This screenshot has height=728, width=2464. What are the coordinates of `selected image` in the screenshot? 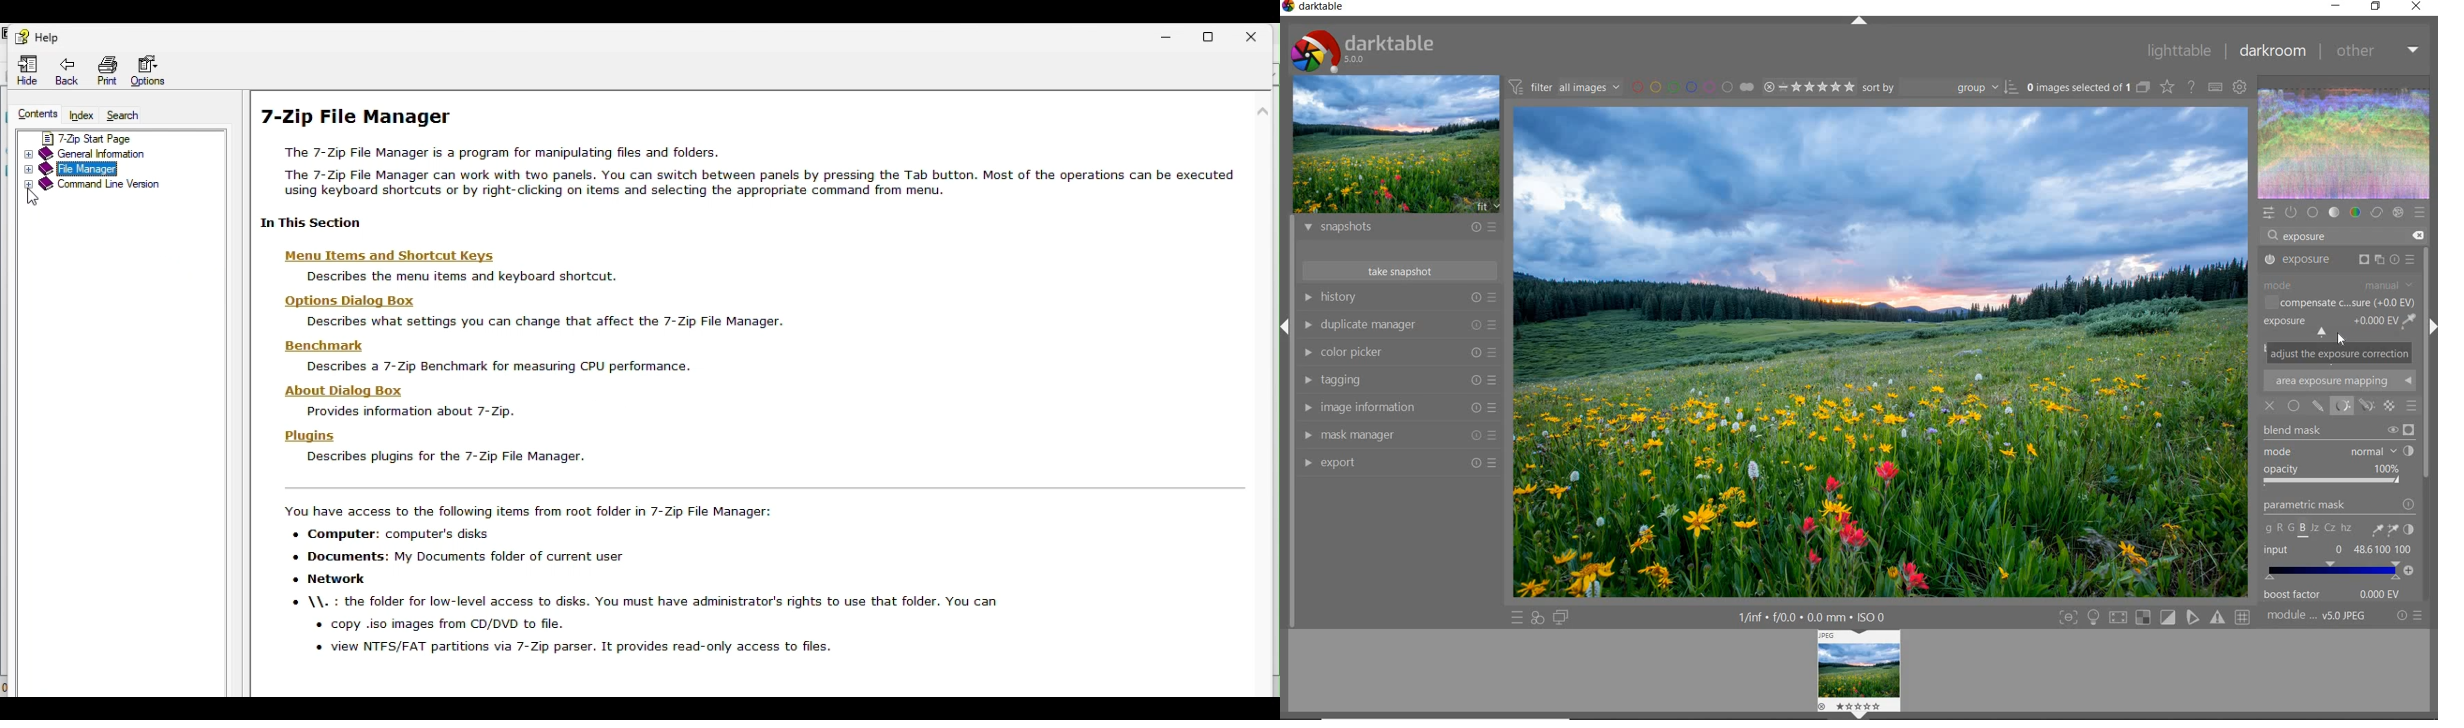 It's located at (1881, 350).